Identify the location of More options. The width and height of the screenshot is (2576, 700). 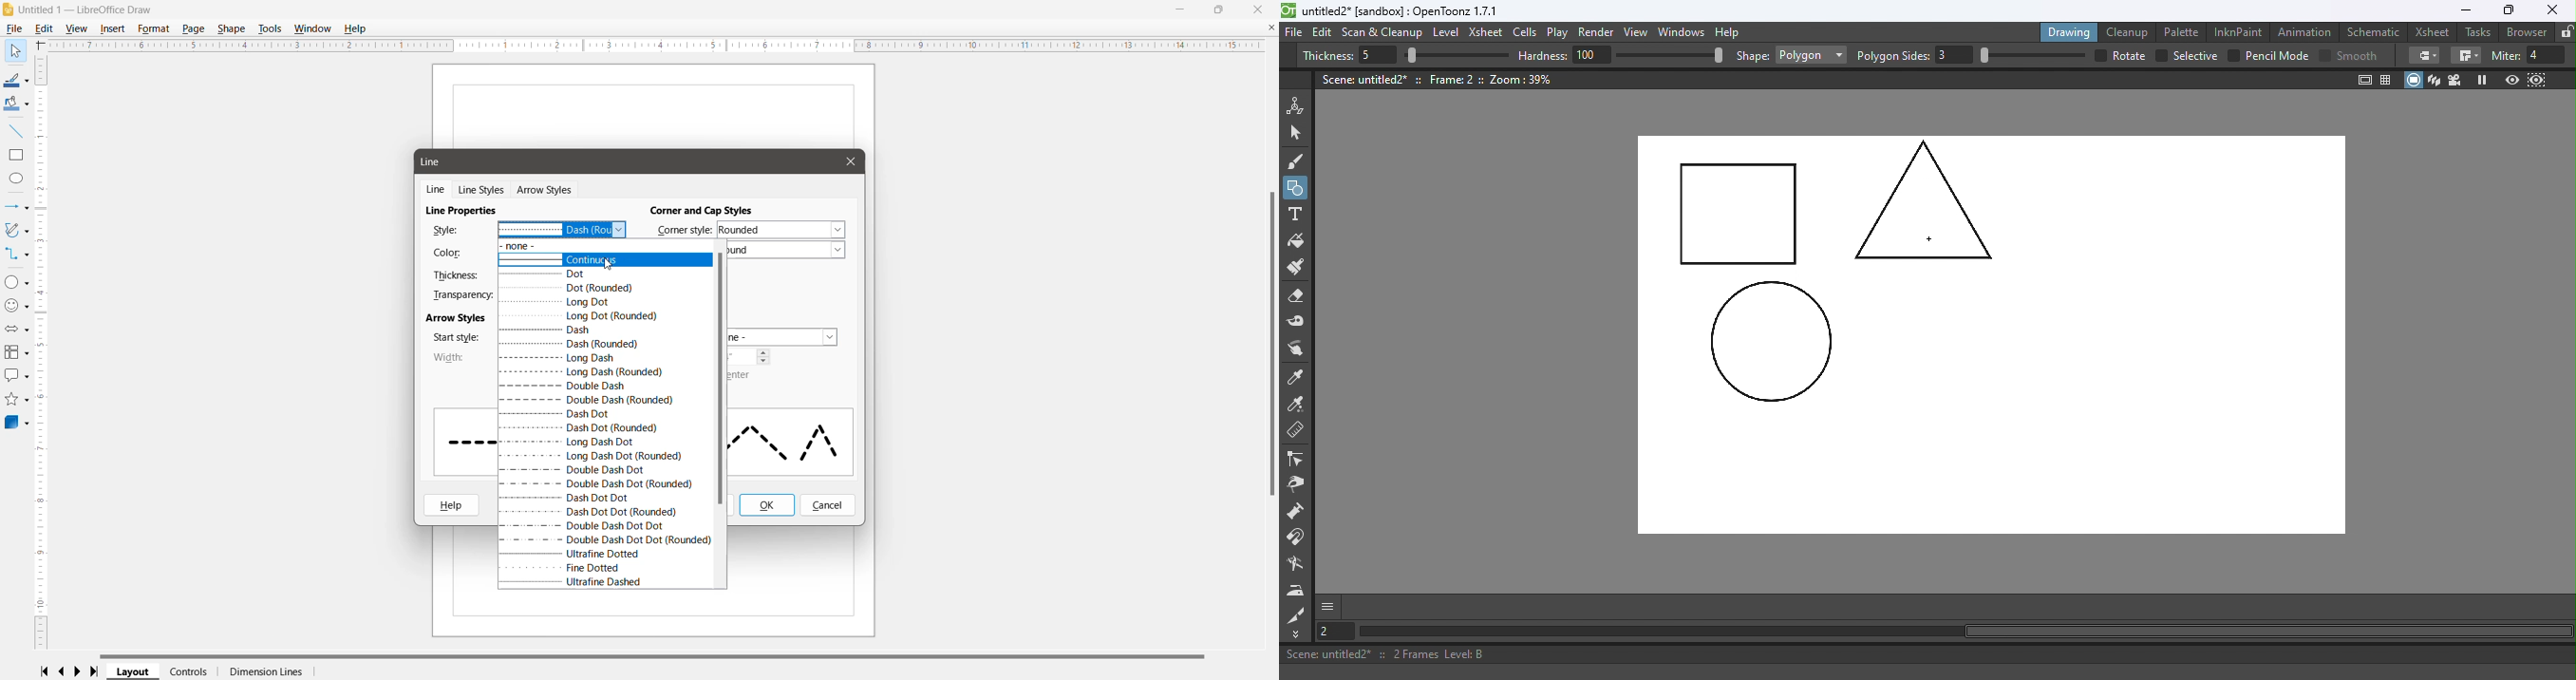
(1327, 606).